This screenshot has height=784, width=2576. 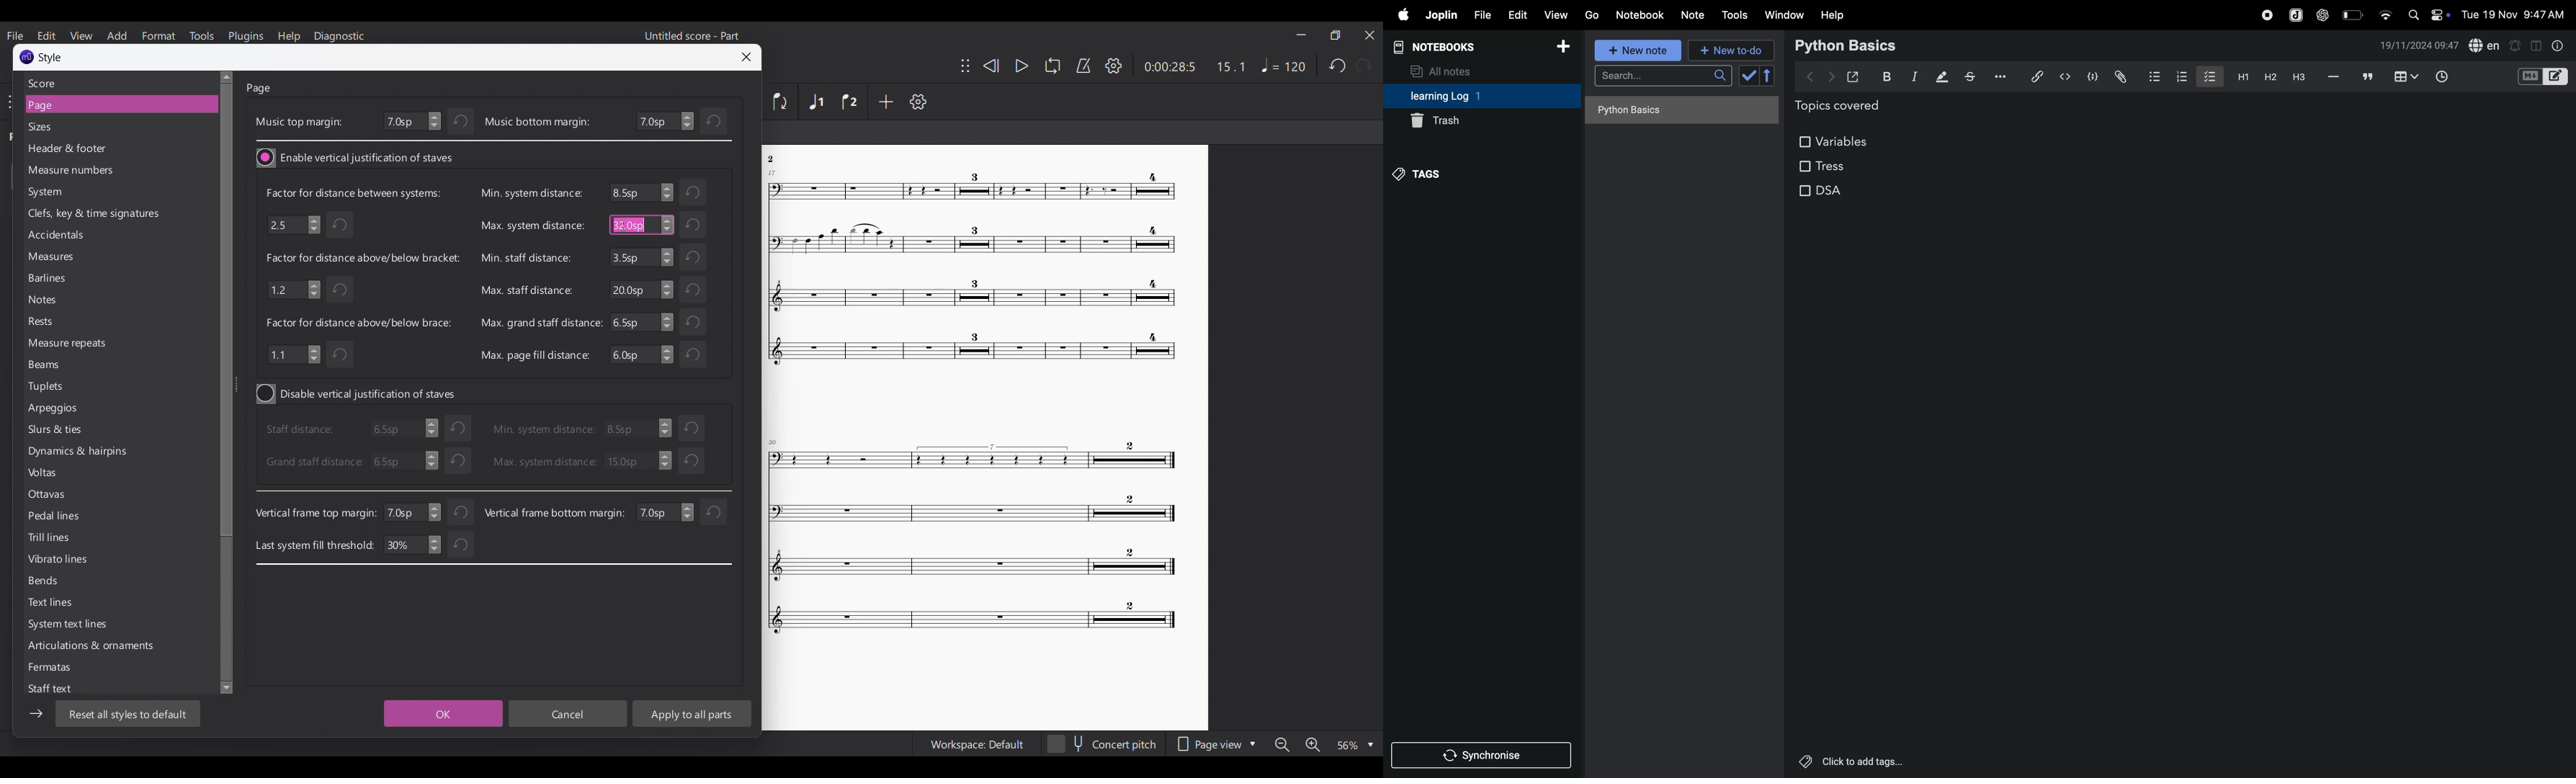 I want to click on dsa, so click(x=1829, y=196).